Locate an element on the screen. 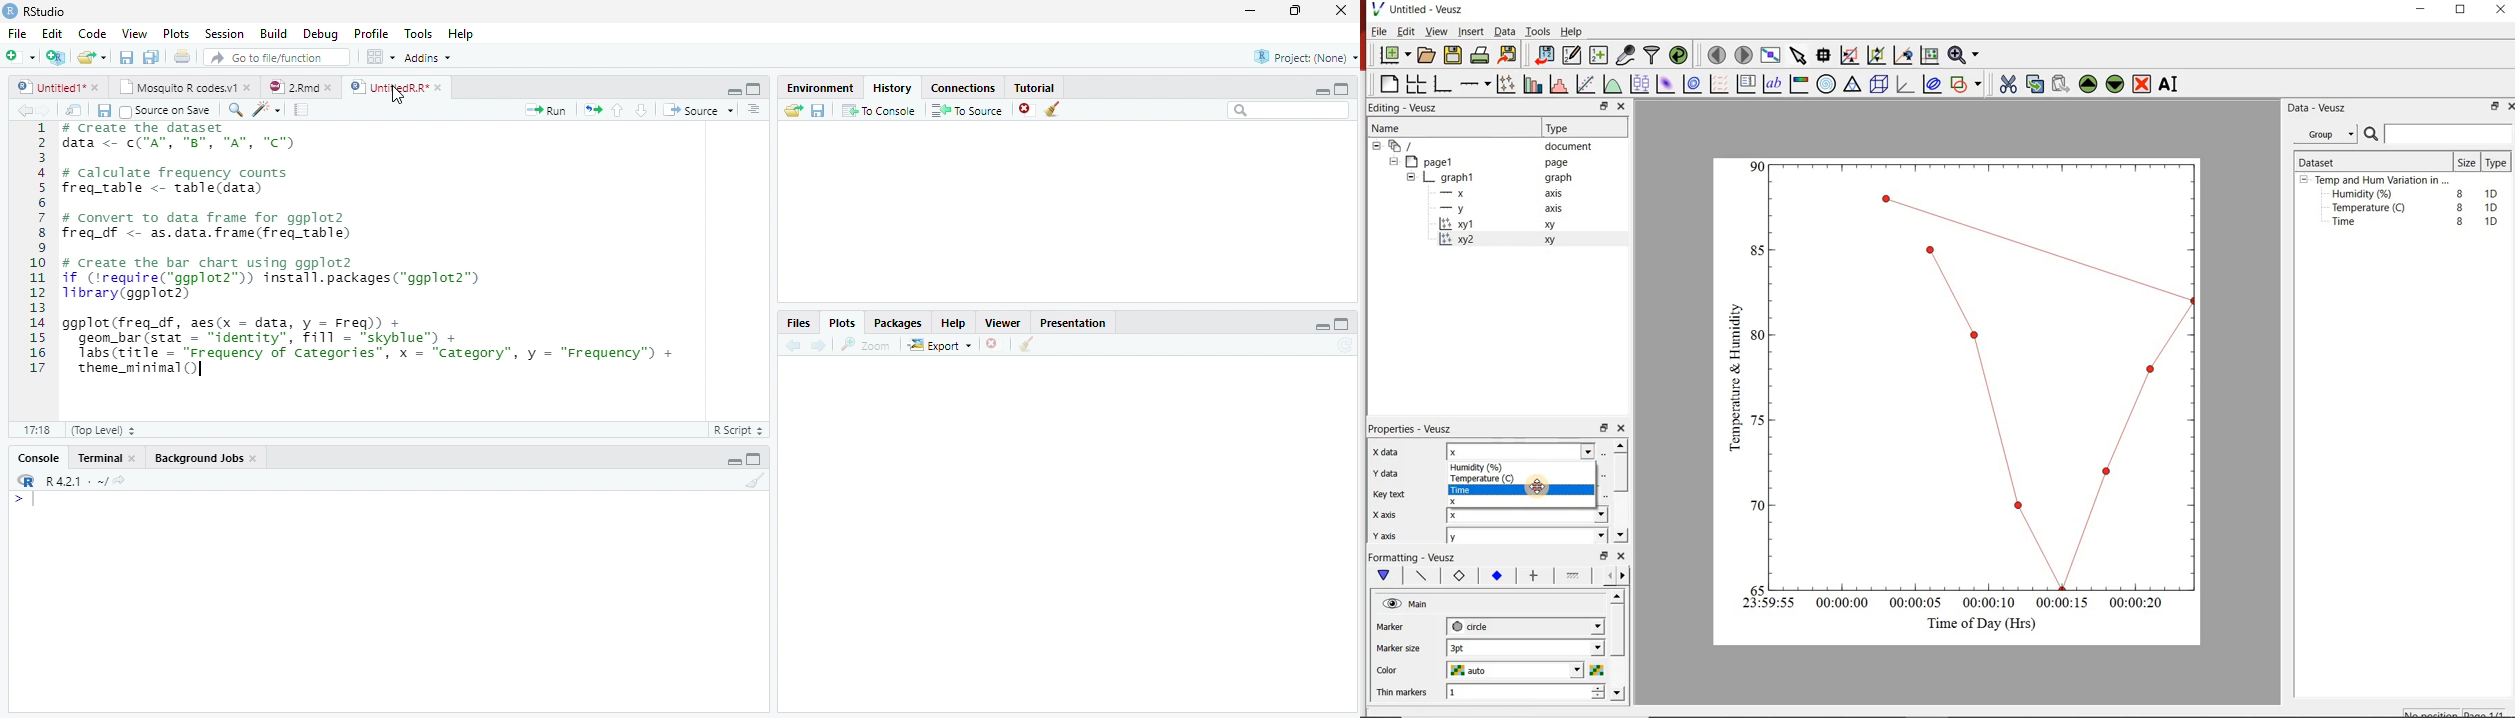 The image size is (2520, 728). 1D is located at coordinates (2495, 207).